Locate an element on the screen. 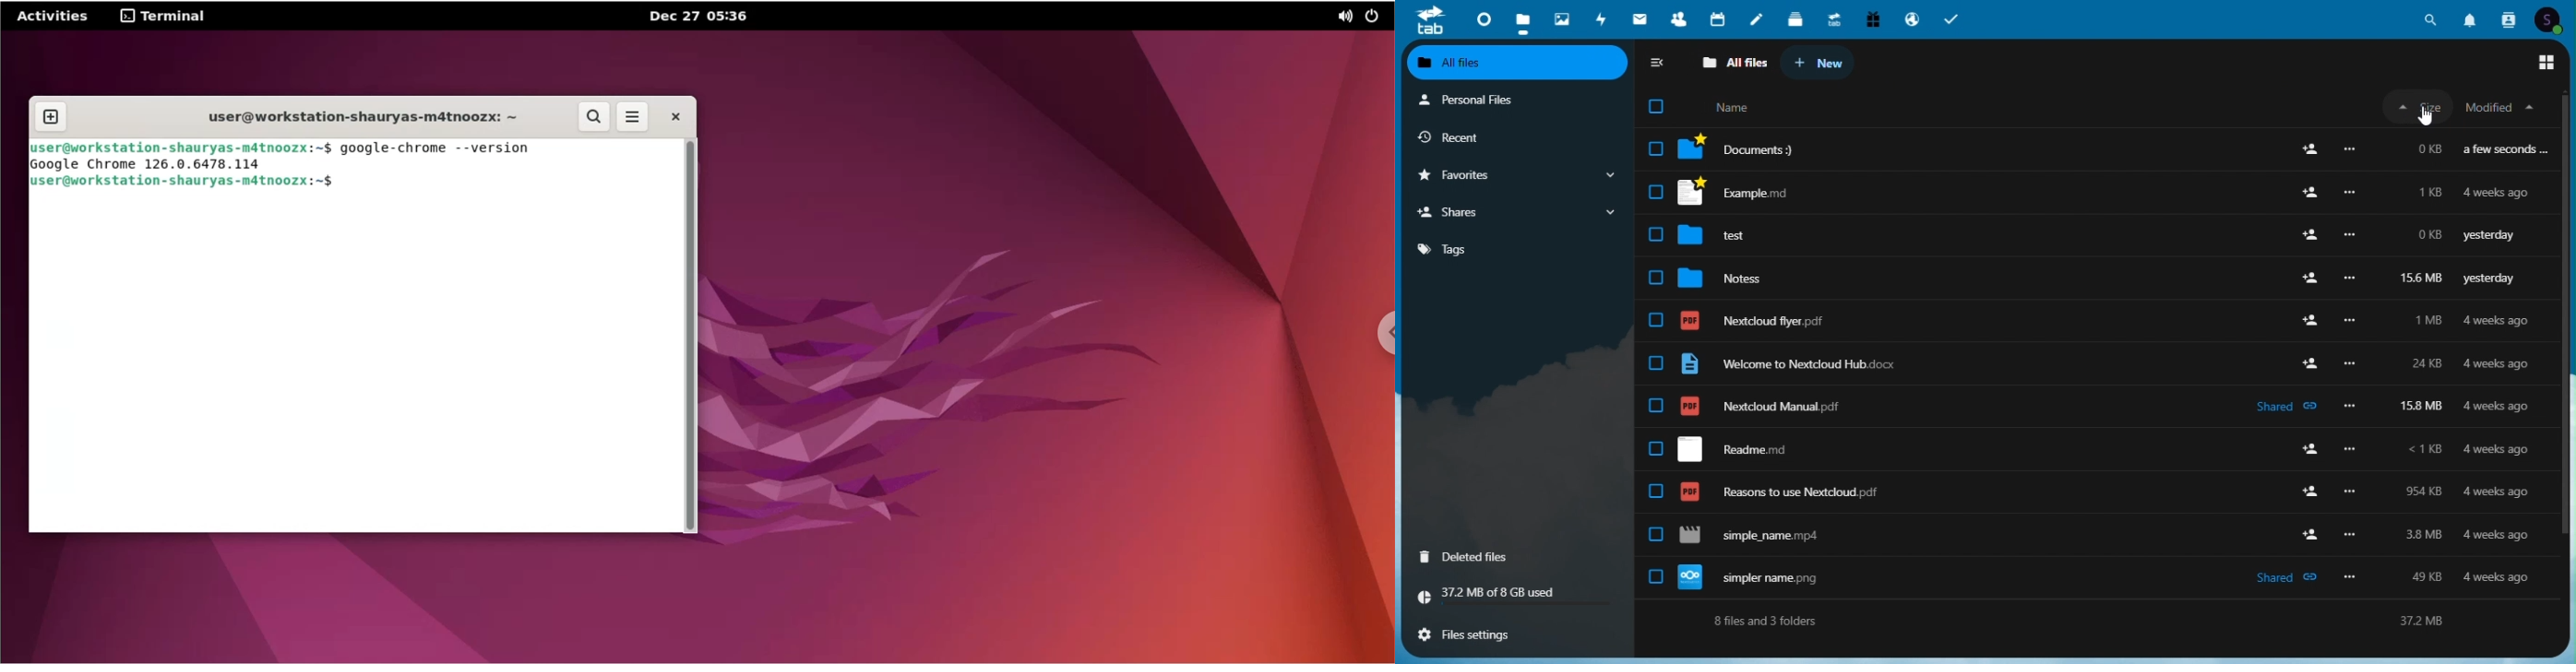 The width and height of the screenshot is (2576, 672). cursor is located at coordinates (2427, 117).